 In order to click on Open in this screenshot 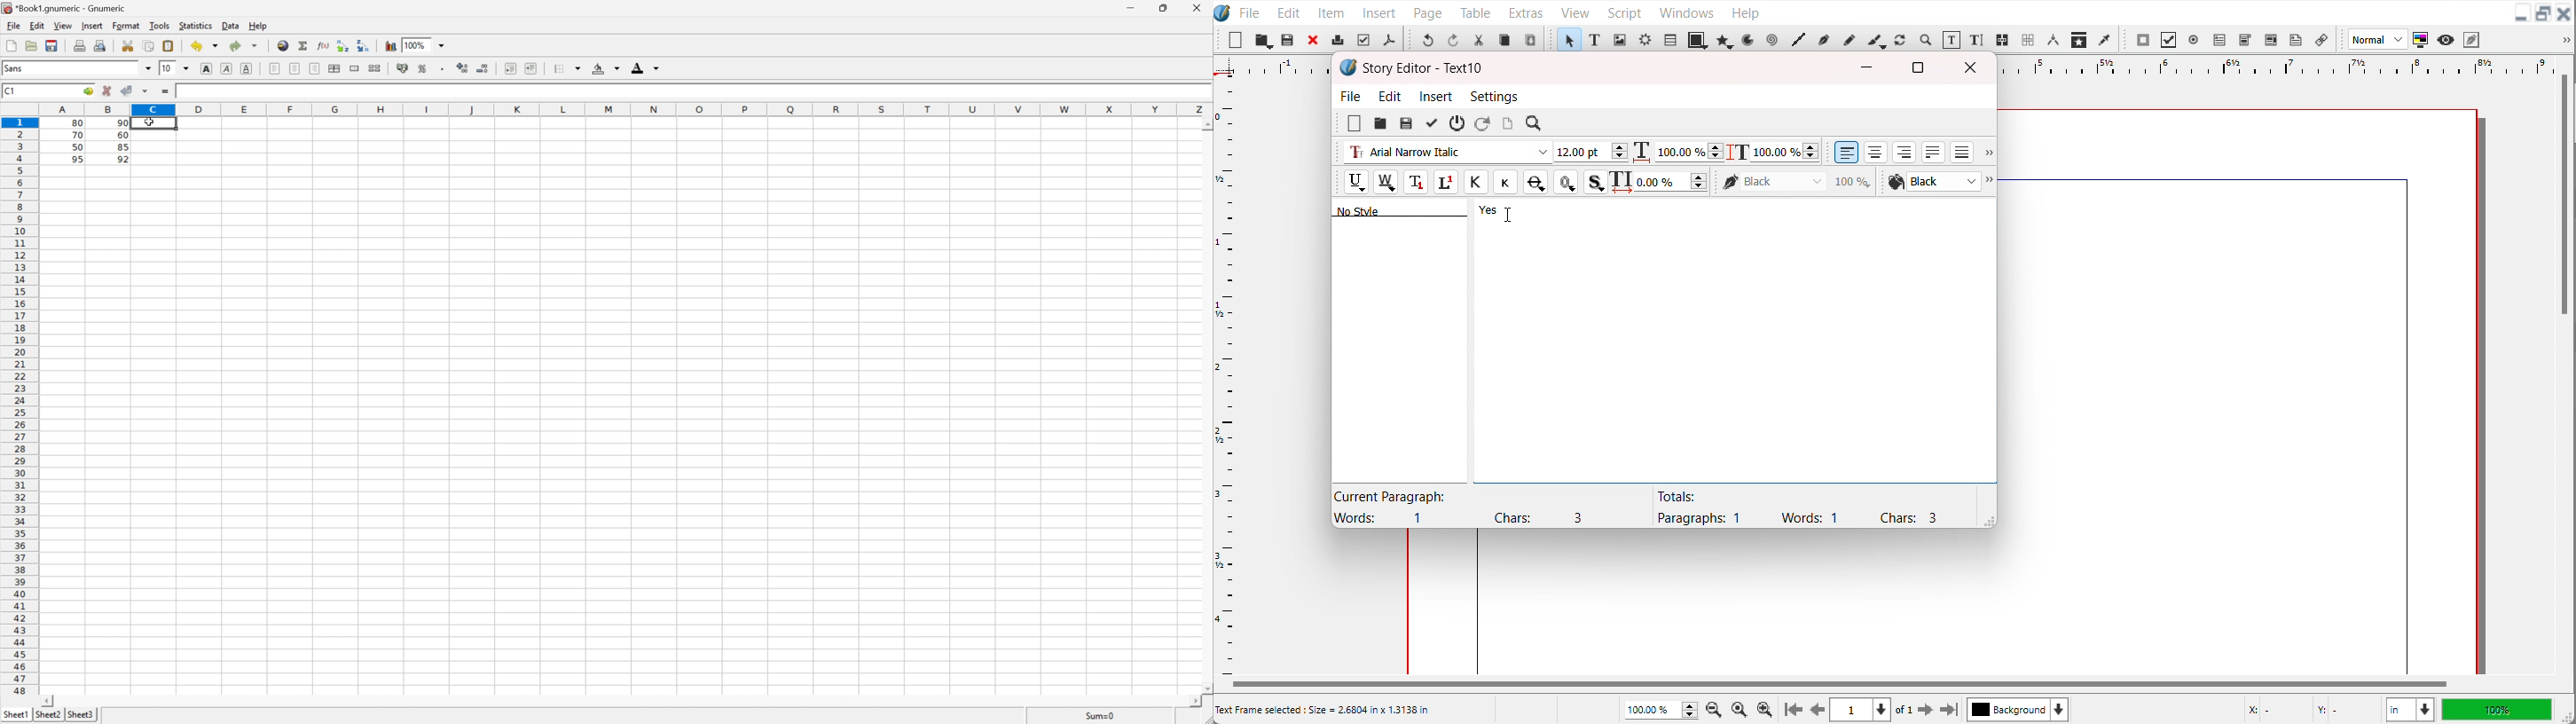, I will do `click(1289, 41)`.